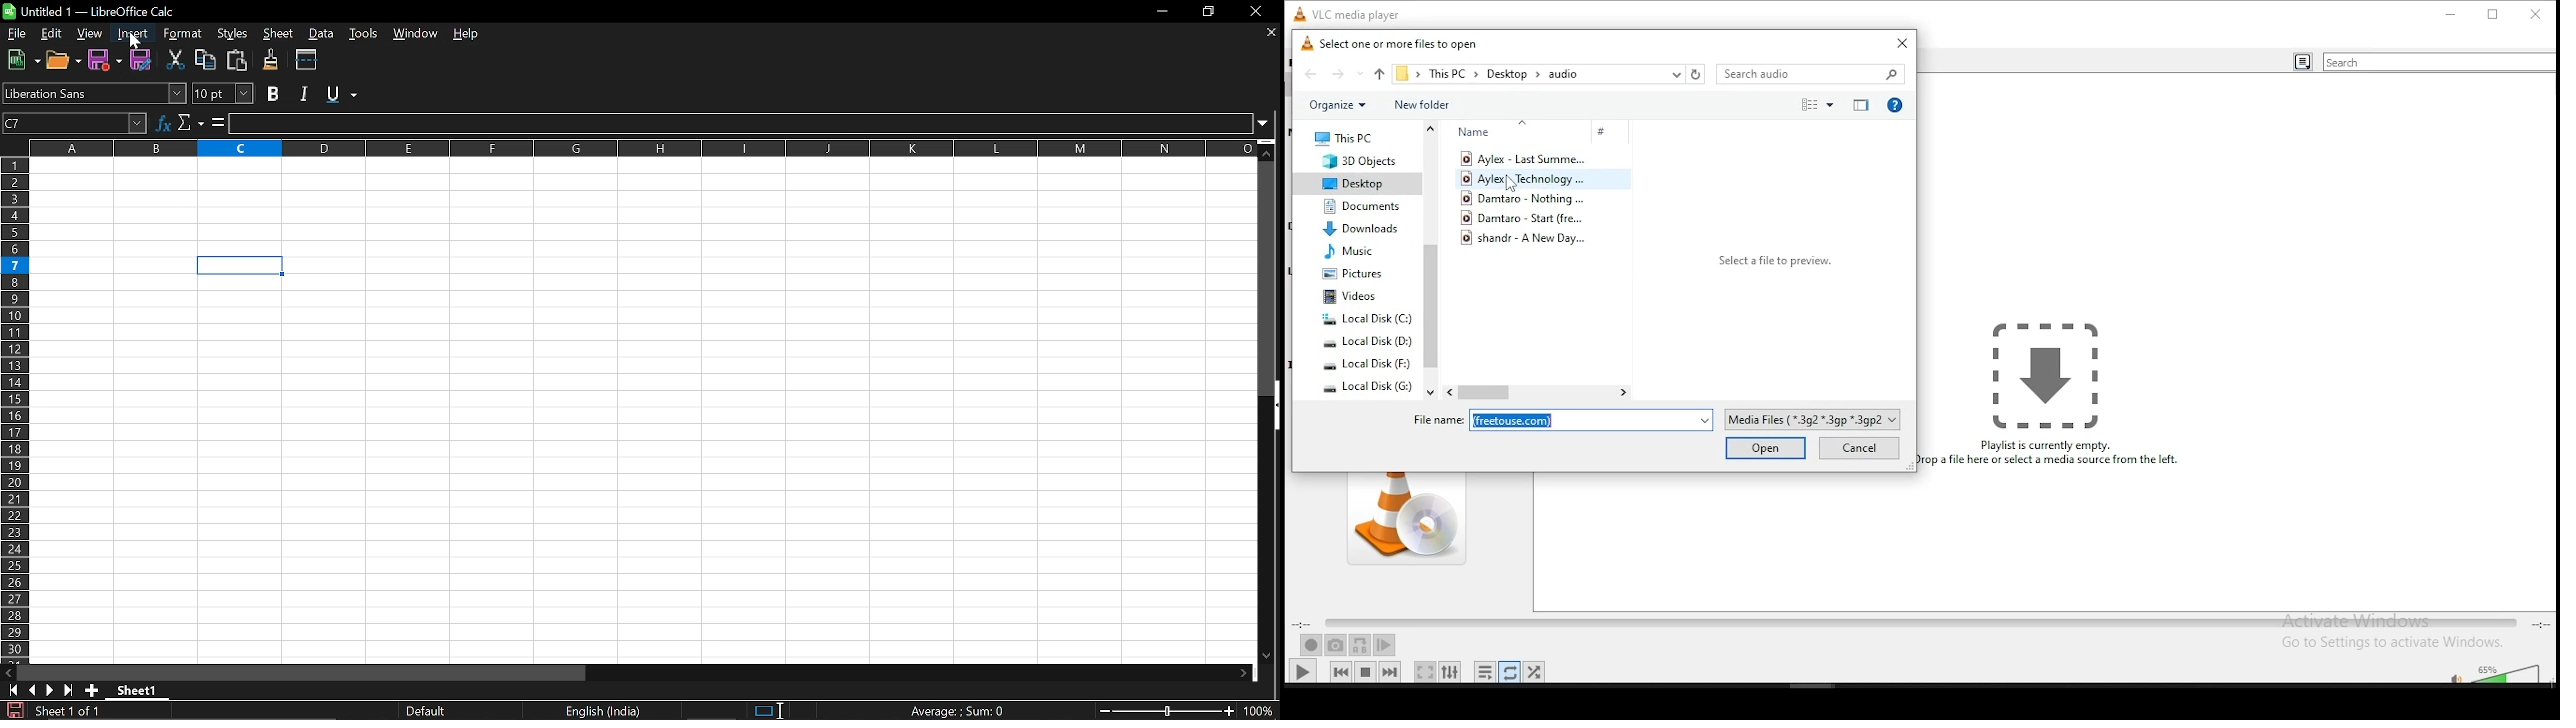 This screenshot has height=728, width=2576. I want to click on forward, so click(1347, 75).